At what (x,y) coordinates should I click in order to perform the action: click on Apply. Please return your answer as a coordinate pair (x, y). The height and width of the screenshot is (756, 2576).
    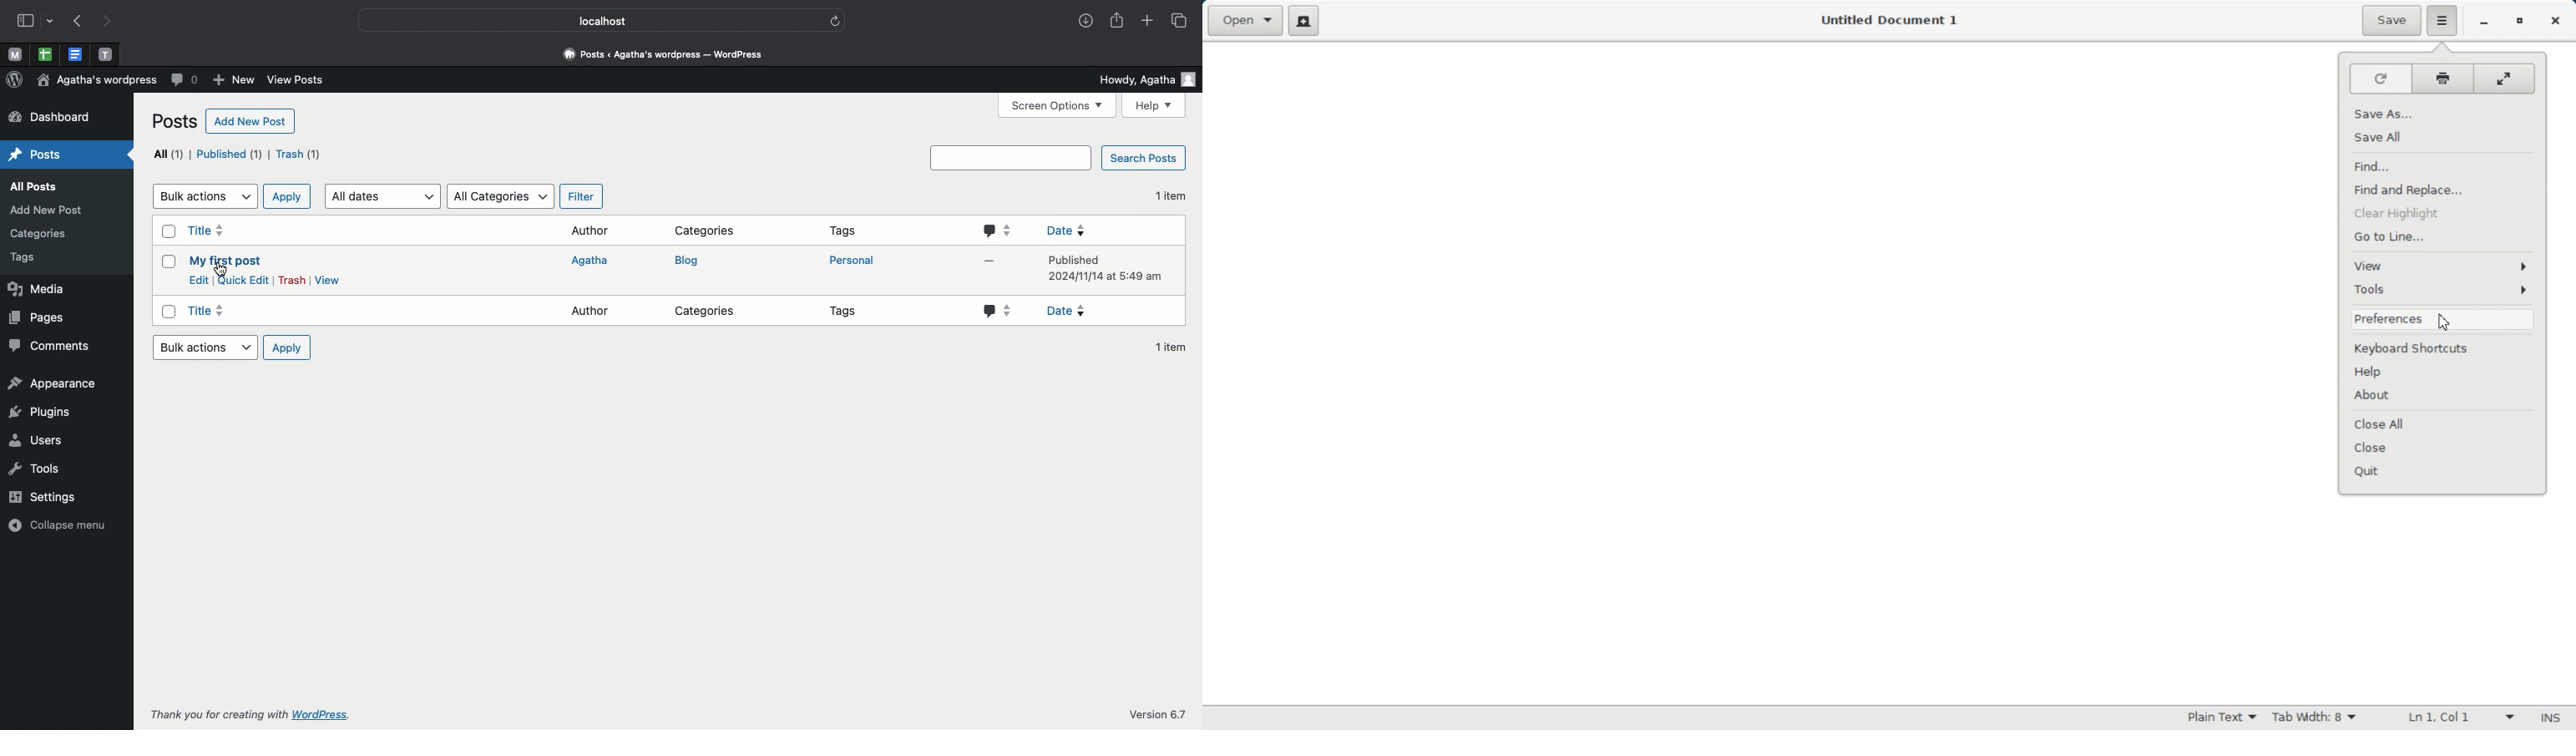
    Looking at the image, I should click on (286, 195).